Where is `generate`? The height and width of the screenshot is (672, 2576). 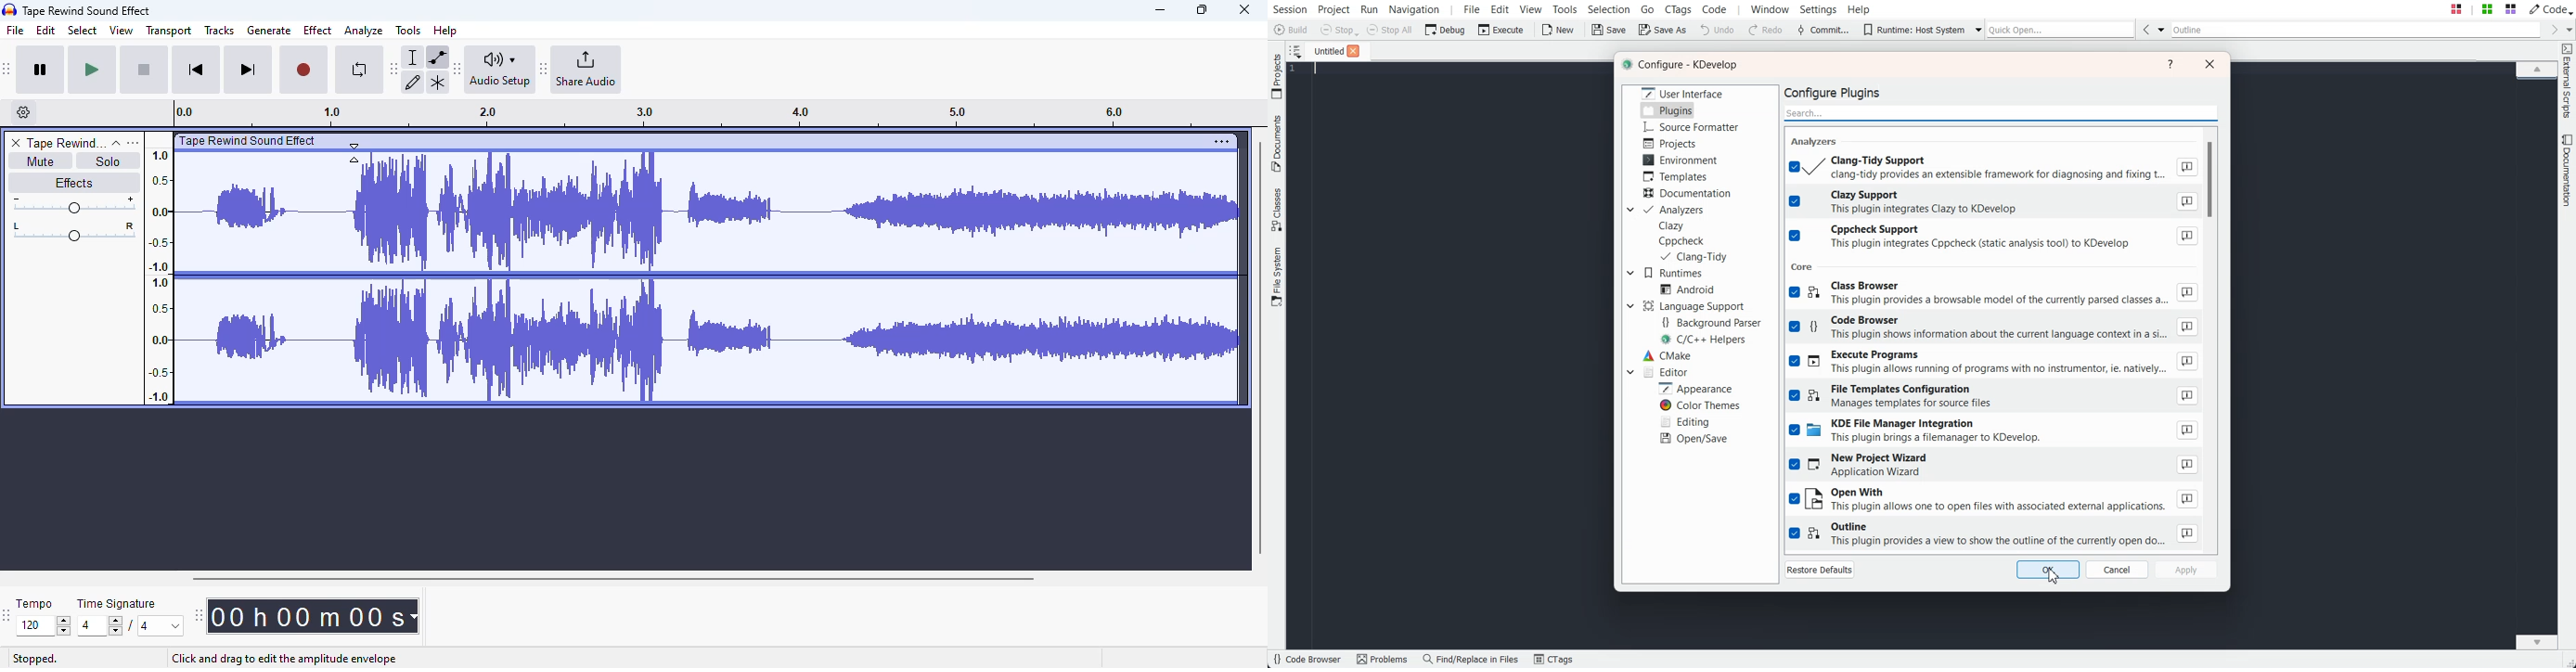 generate is located at coordinates (269, 31).